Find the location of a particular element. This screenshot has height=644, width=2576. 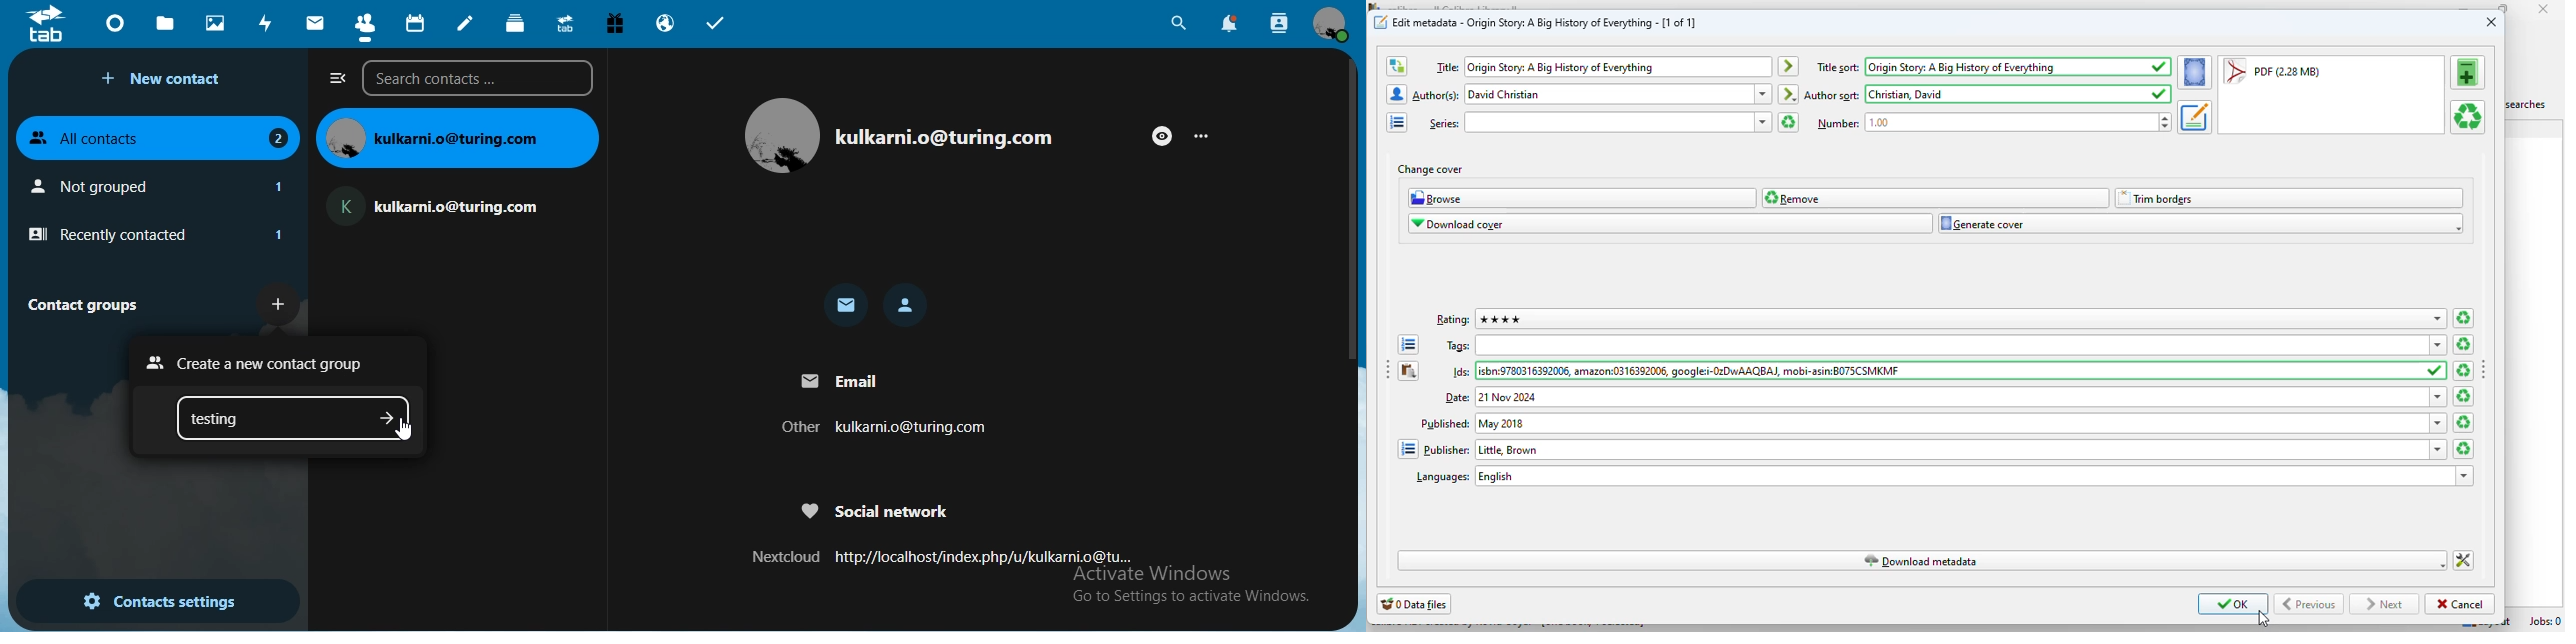

deck is located at coordinates (517, 23).